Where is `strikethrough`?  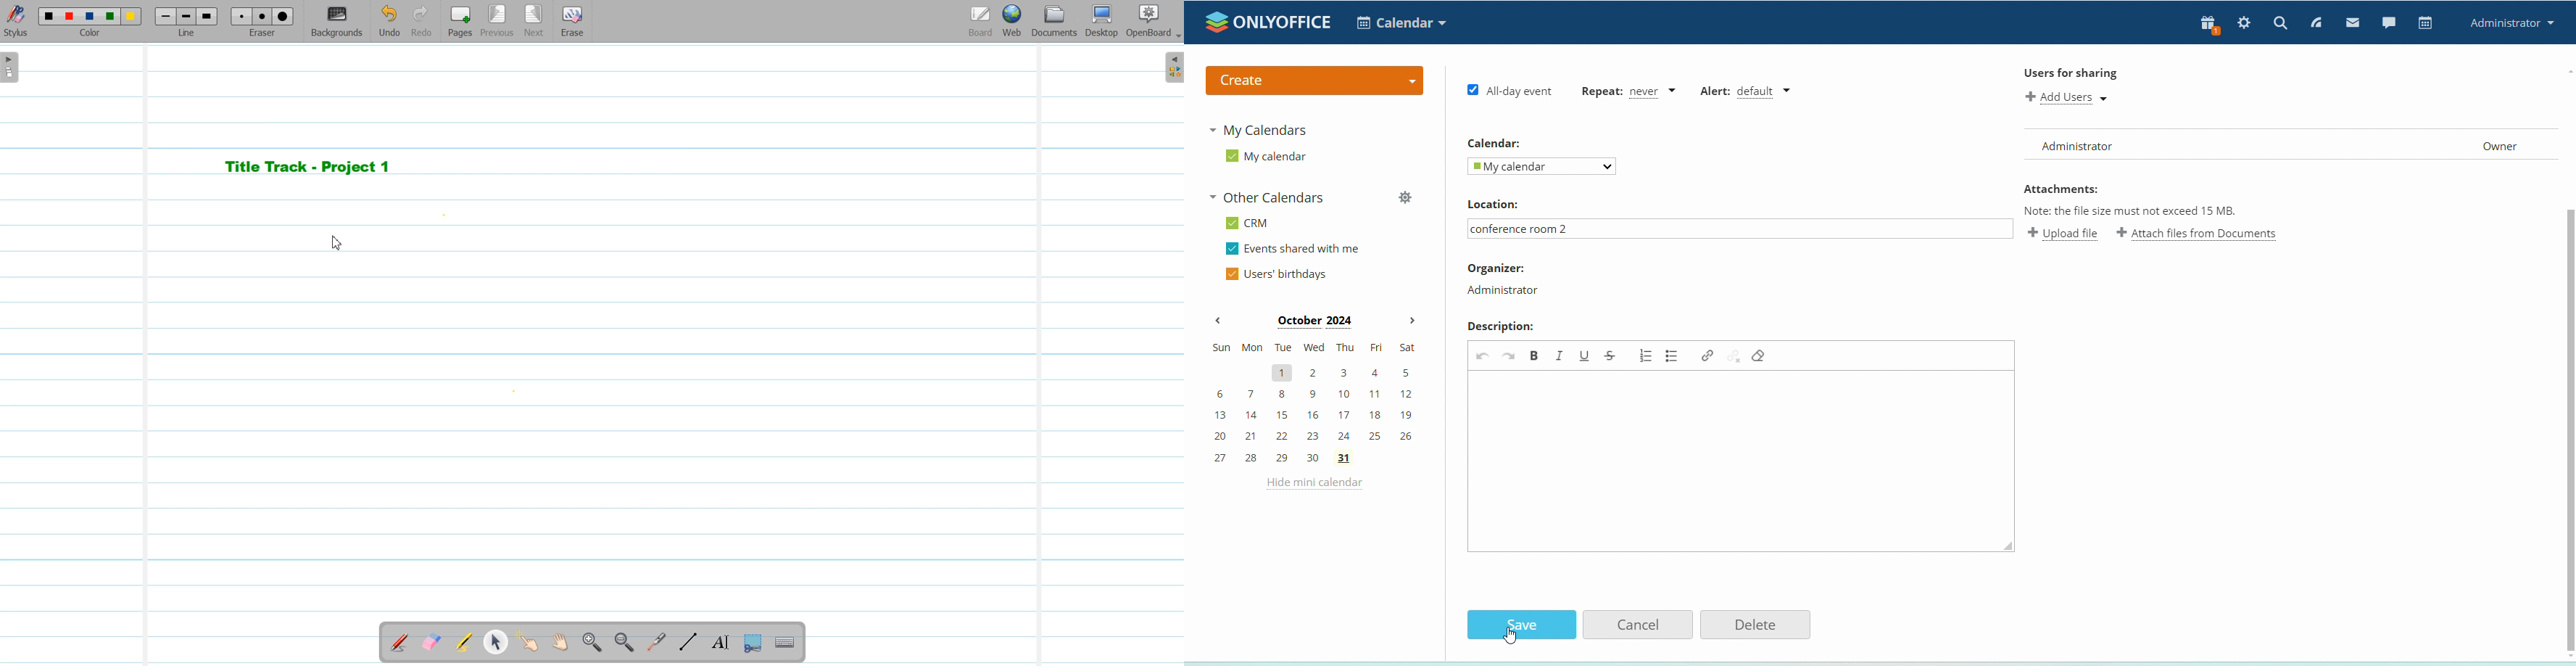
strikethrough is located at coordinates (1610, 355).